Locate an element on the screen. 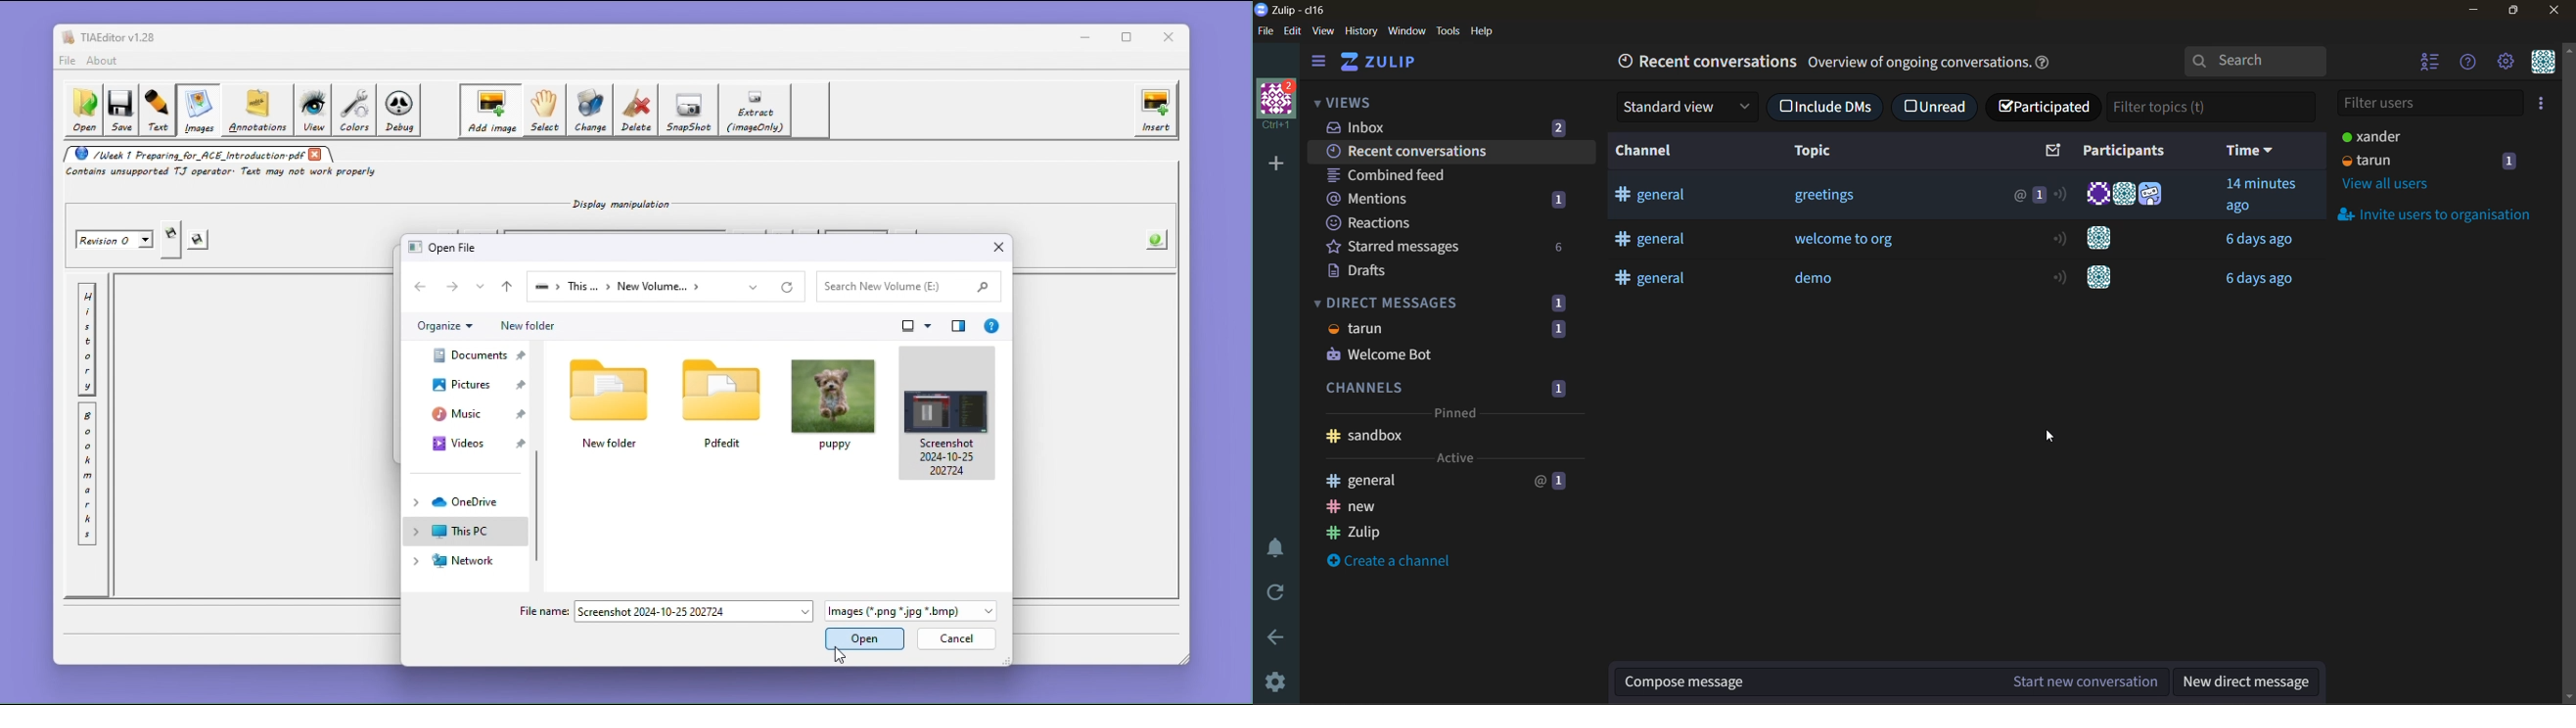 This screenshot has width=2576, height=728. hide sidebar is located at coordinates (1321, 62).